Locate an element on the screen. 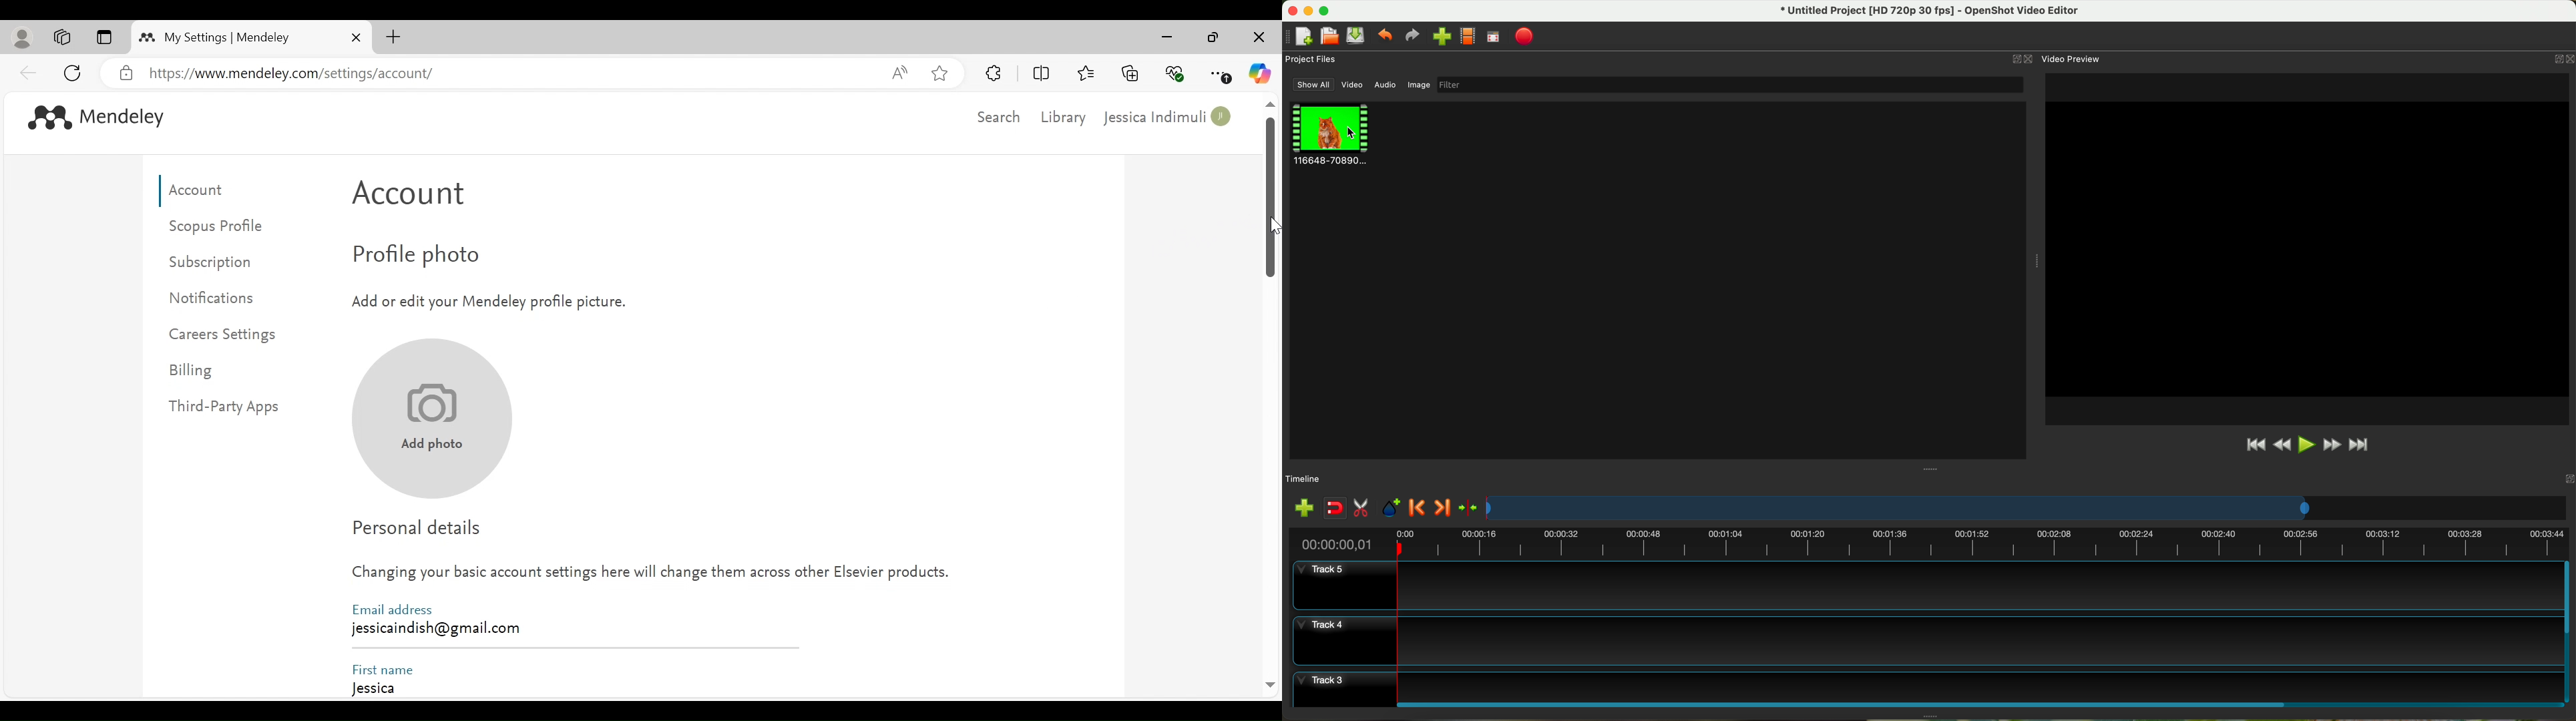 The image size is (2576, 728). scroll bar is located at coordinates (1978, 704).